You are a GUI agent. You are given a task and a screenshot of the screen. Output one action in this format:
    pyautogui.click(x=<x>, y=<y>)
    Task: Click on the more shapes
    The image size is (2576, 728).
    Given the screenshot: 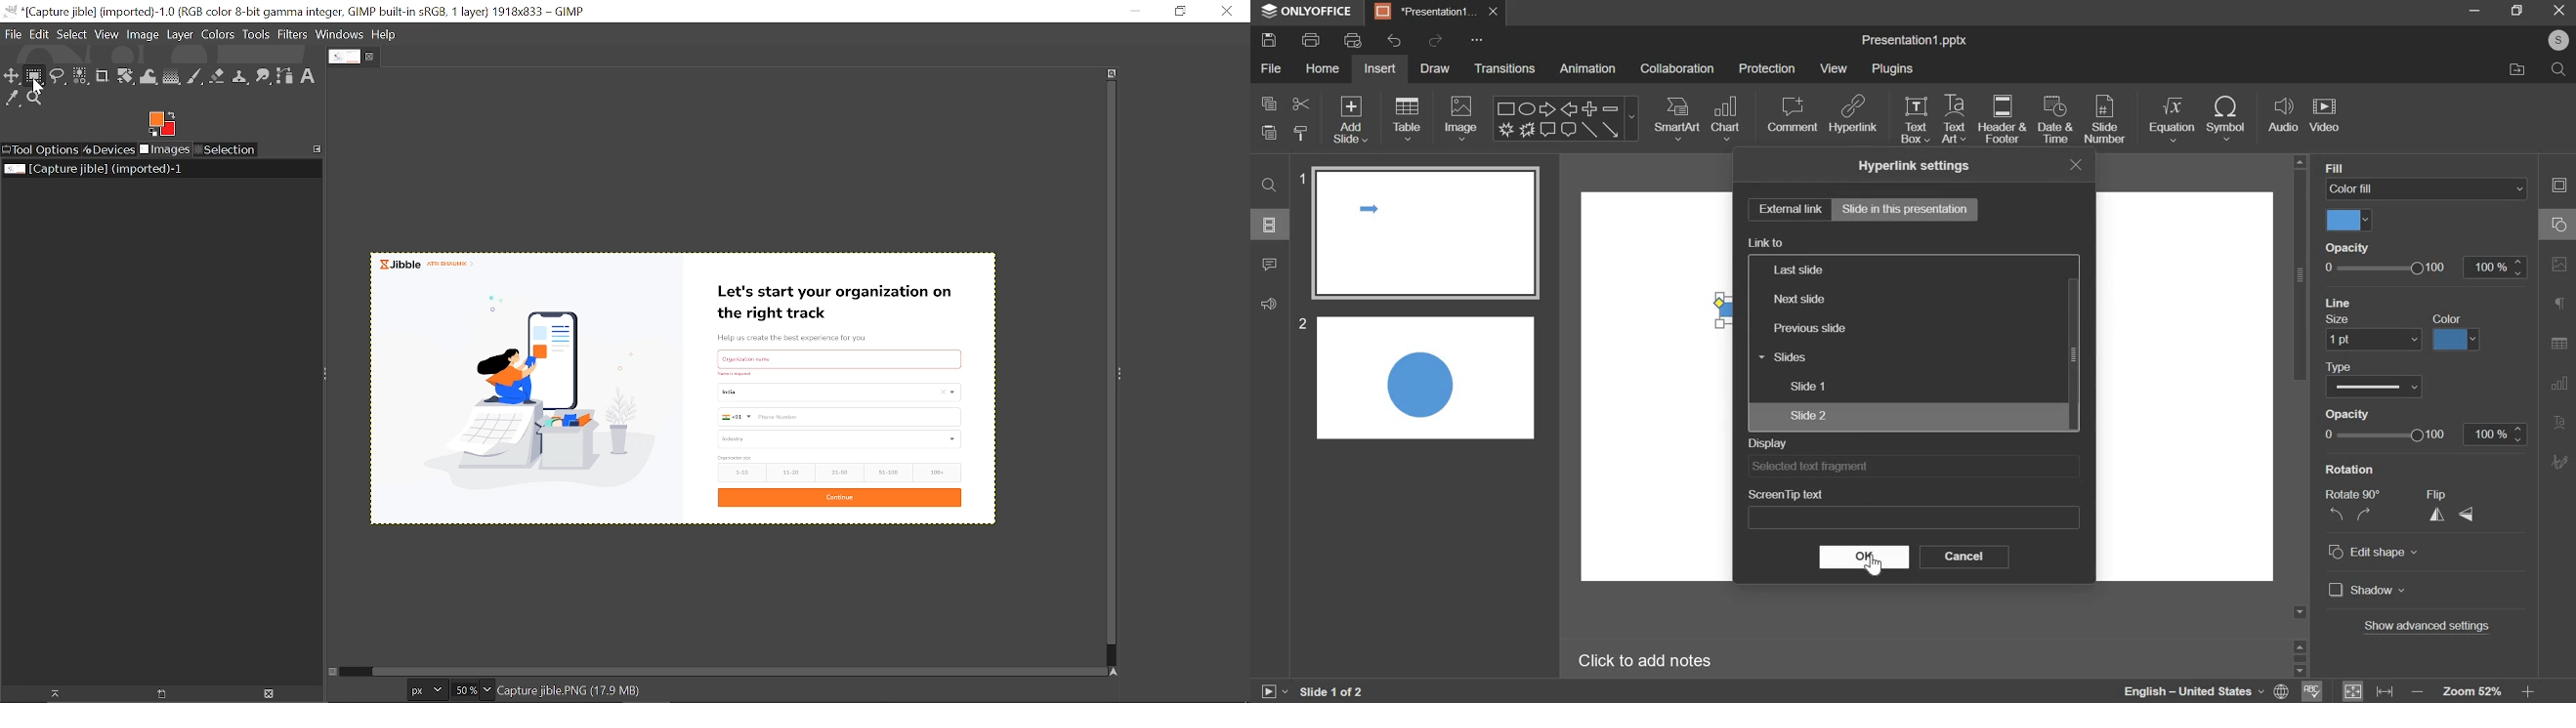 What is the action you would take?
    pyautogui.click(x=1633, y=116)
    